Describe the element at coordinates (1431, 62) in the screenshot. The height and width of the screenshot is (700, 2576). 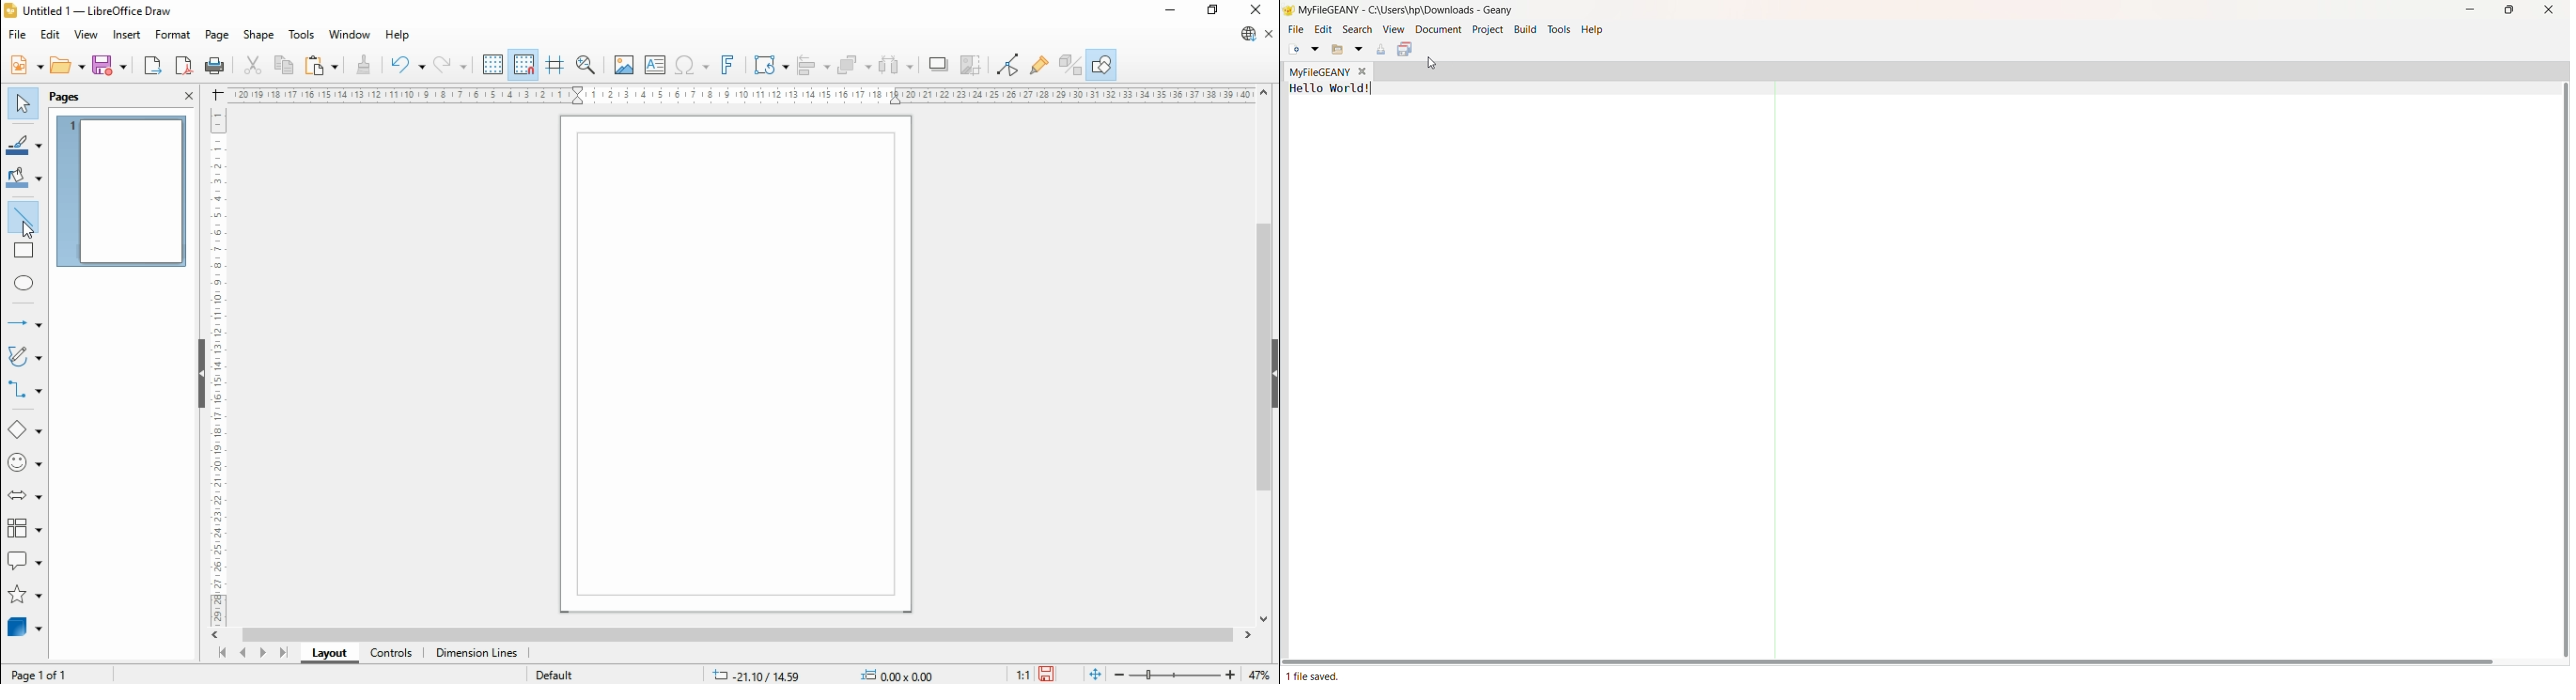
I see `cursor` at that location.